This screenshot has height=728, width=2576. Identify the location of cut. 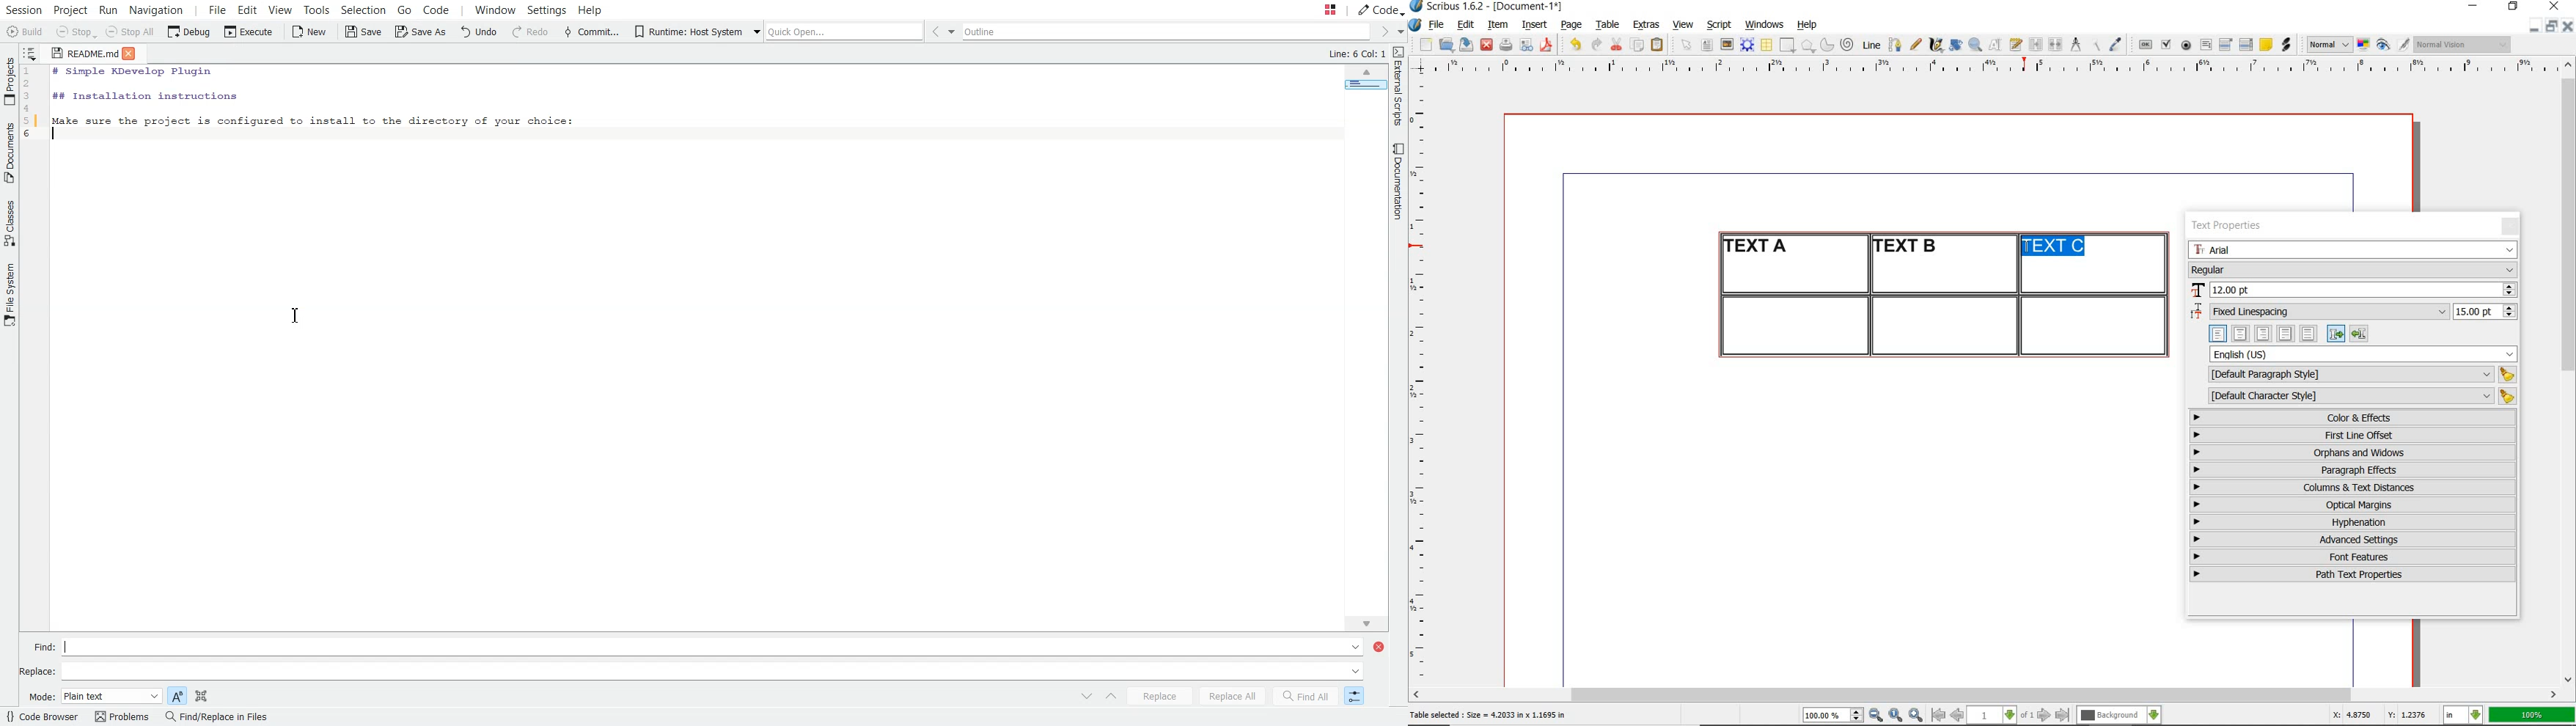
(1616, 44).